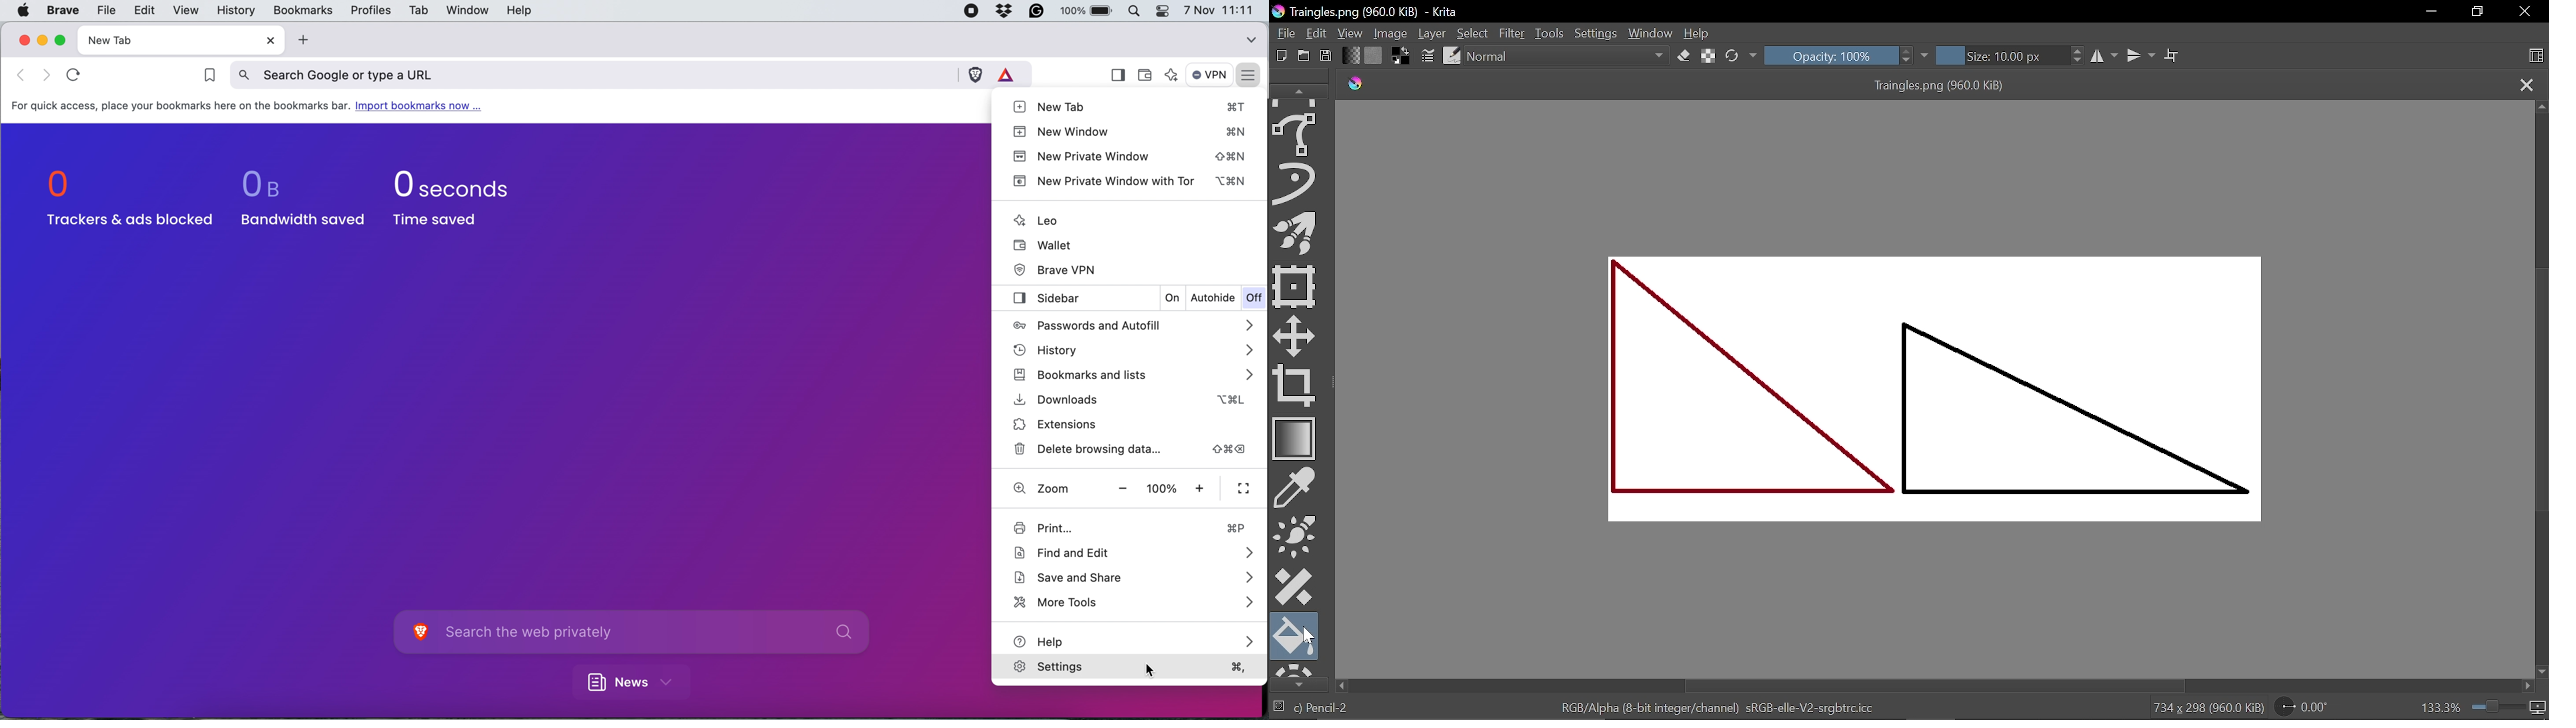 This screenshot has width=2576, height=728. I want to click on RGB/Alpha (8-bit integer/channel) sRGB-elle-V2-srgbtrc.icc, so click(1713, 709).